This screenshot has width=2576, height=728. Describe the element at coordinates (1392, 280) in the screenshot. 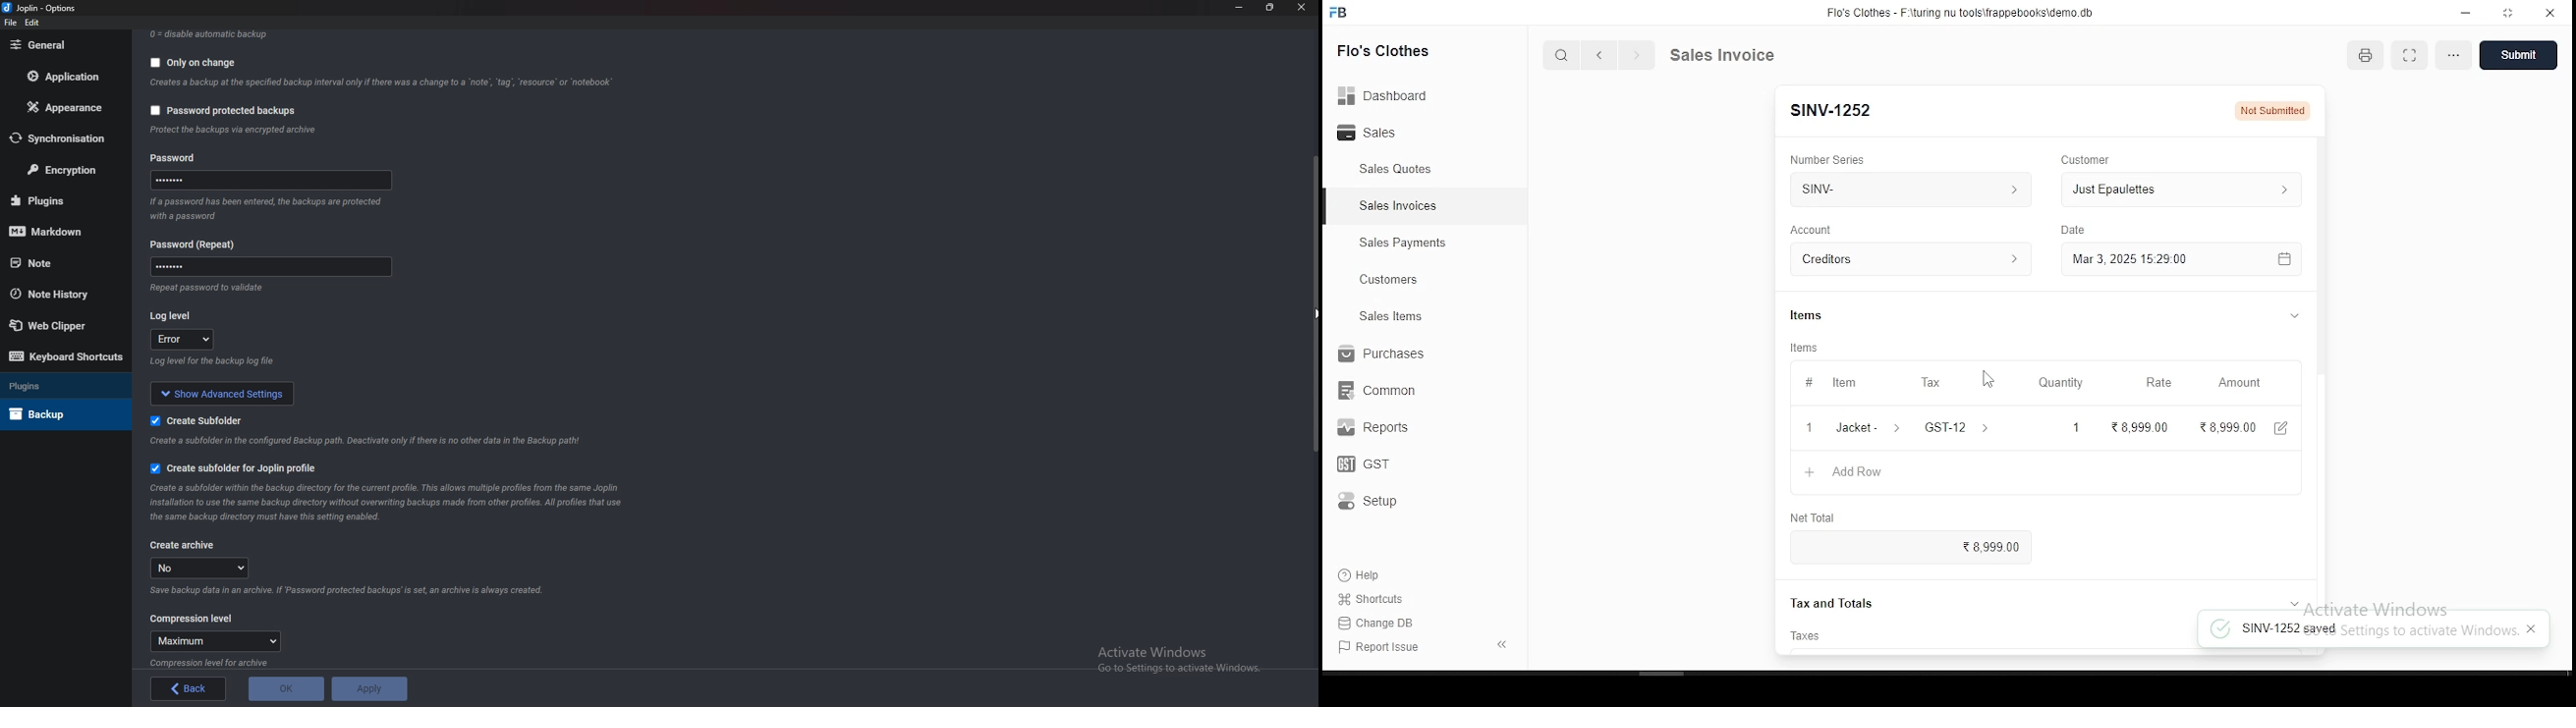

I see `customers` at that location.